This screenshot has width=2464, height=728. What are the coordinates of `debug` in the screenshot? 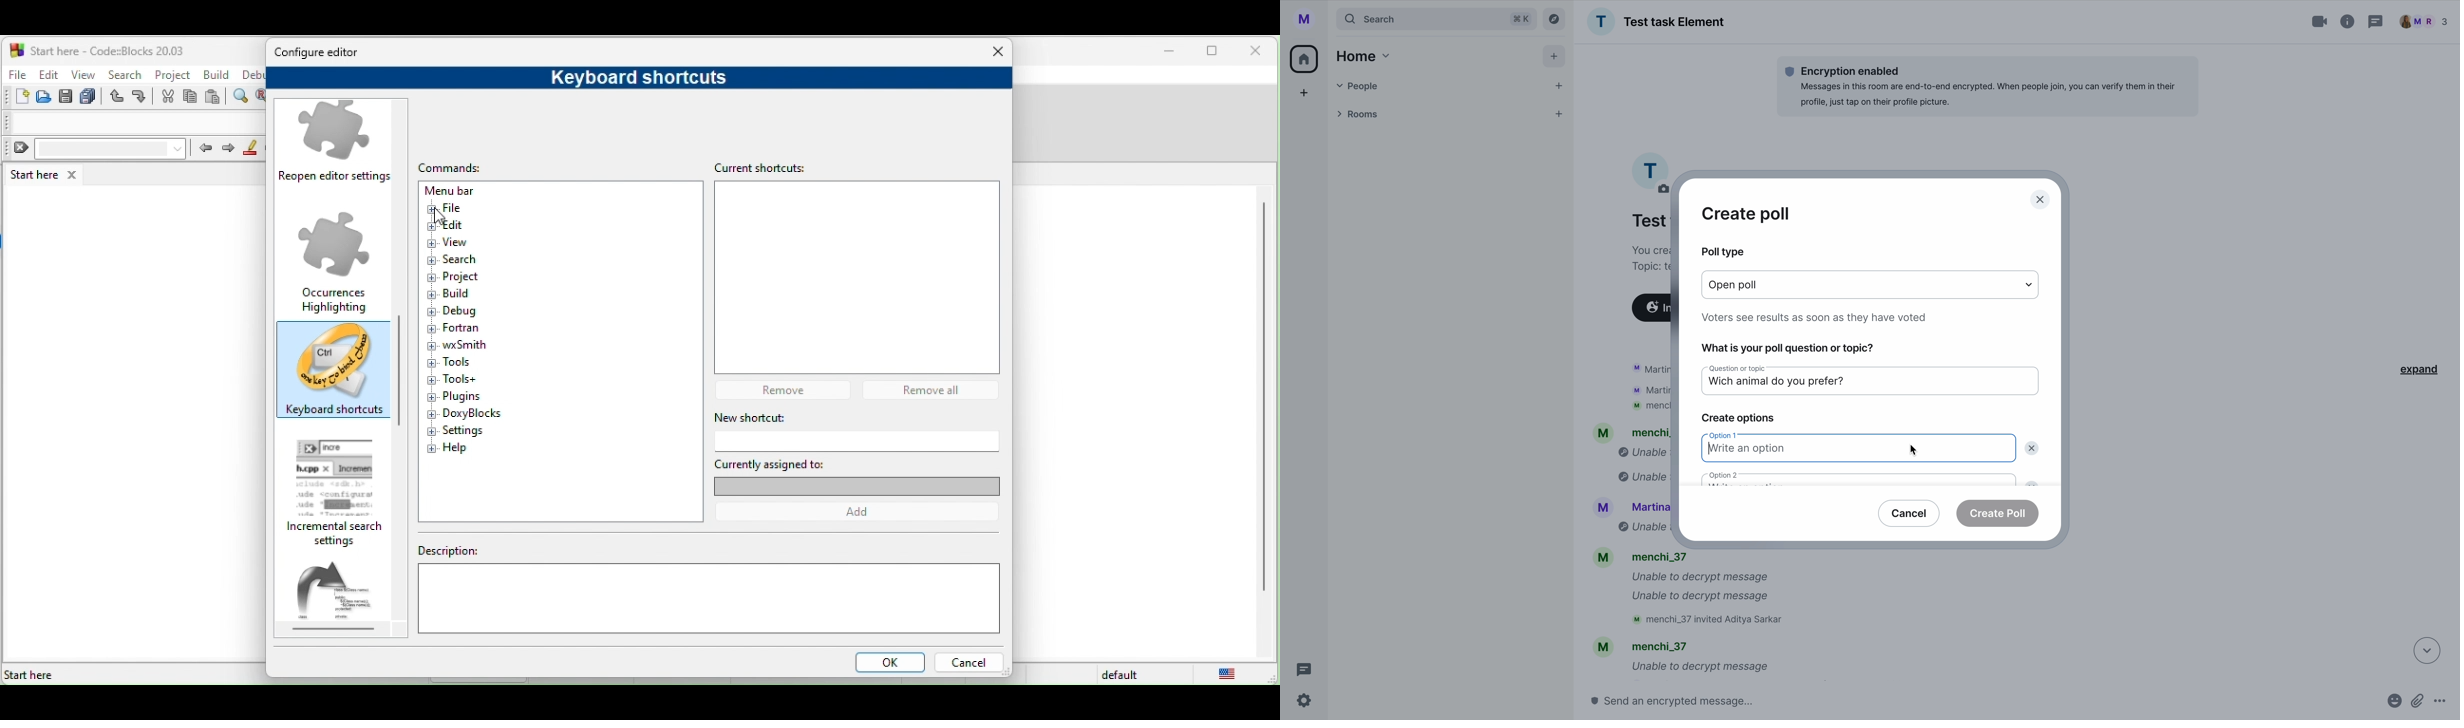 It's located at (461, 312).